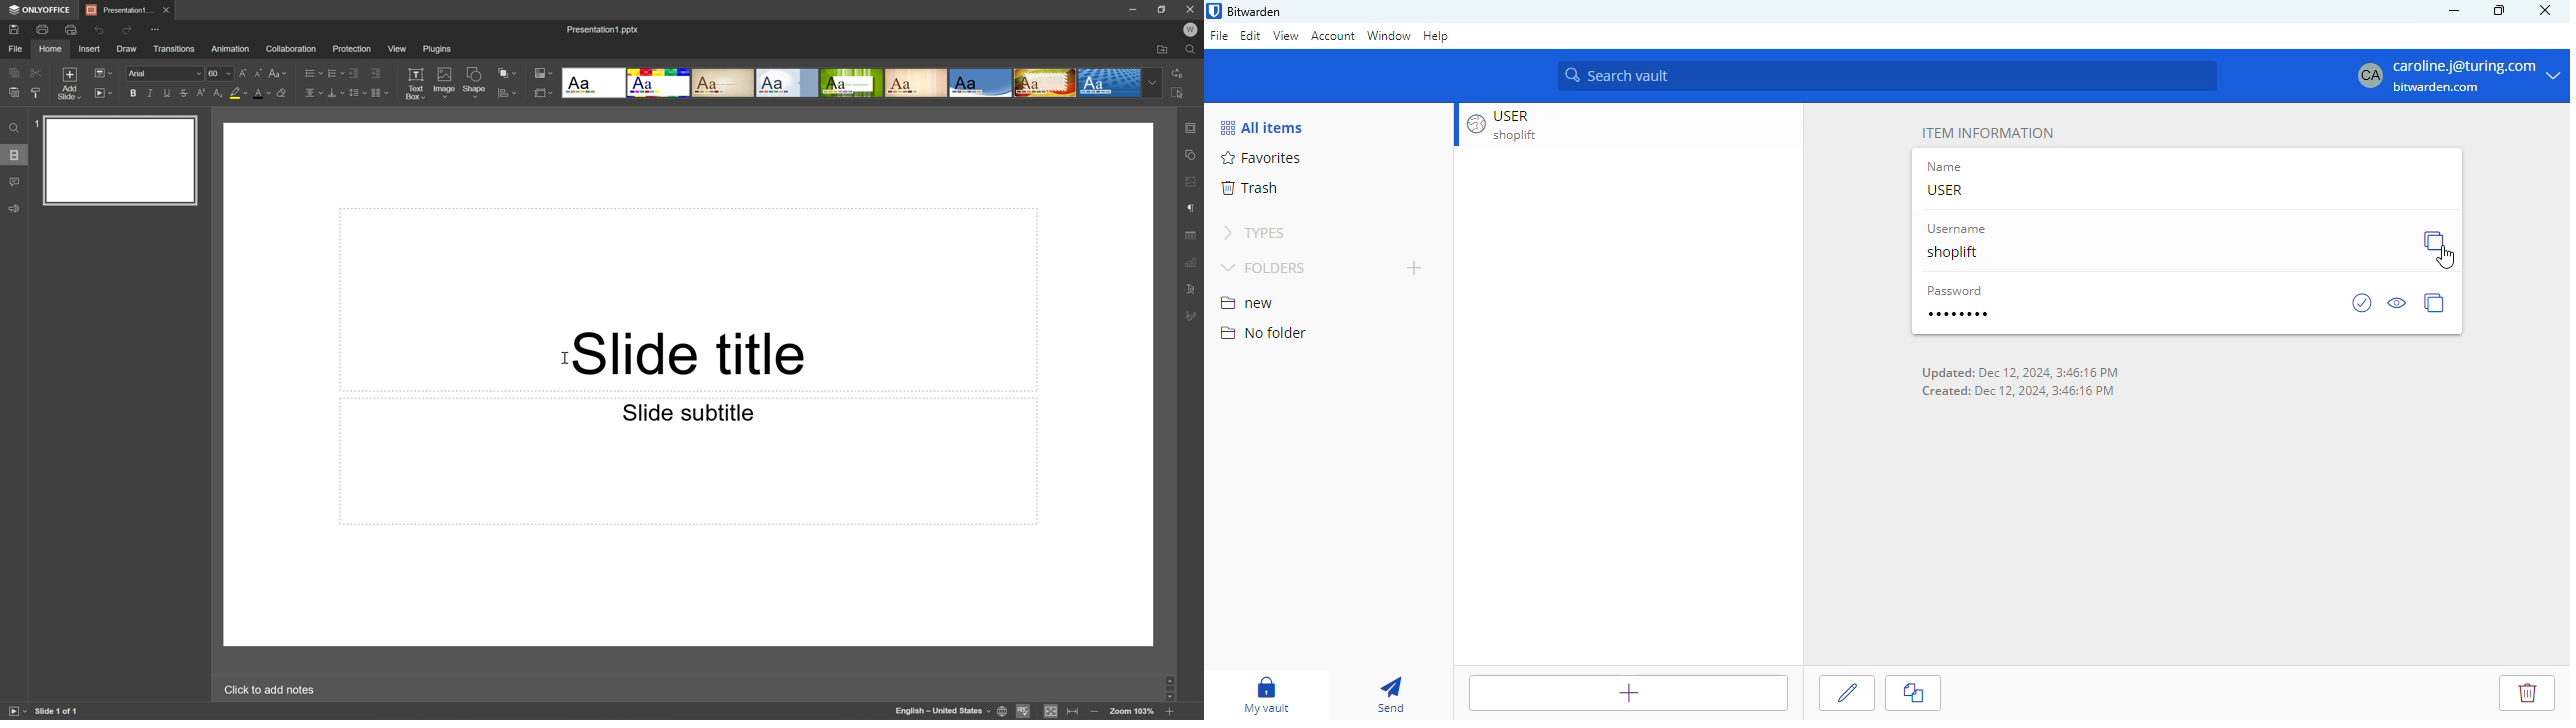  Describe the element at coordinates (1191, 287) in the screenshot. I see `Text Art settings` at that location.